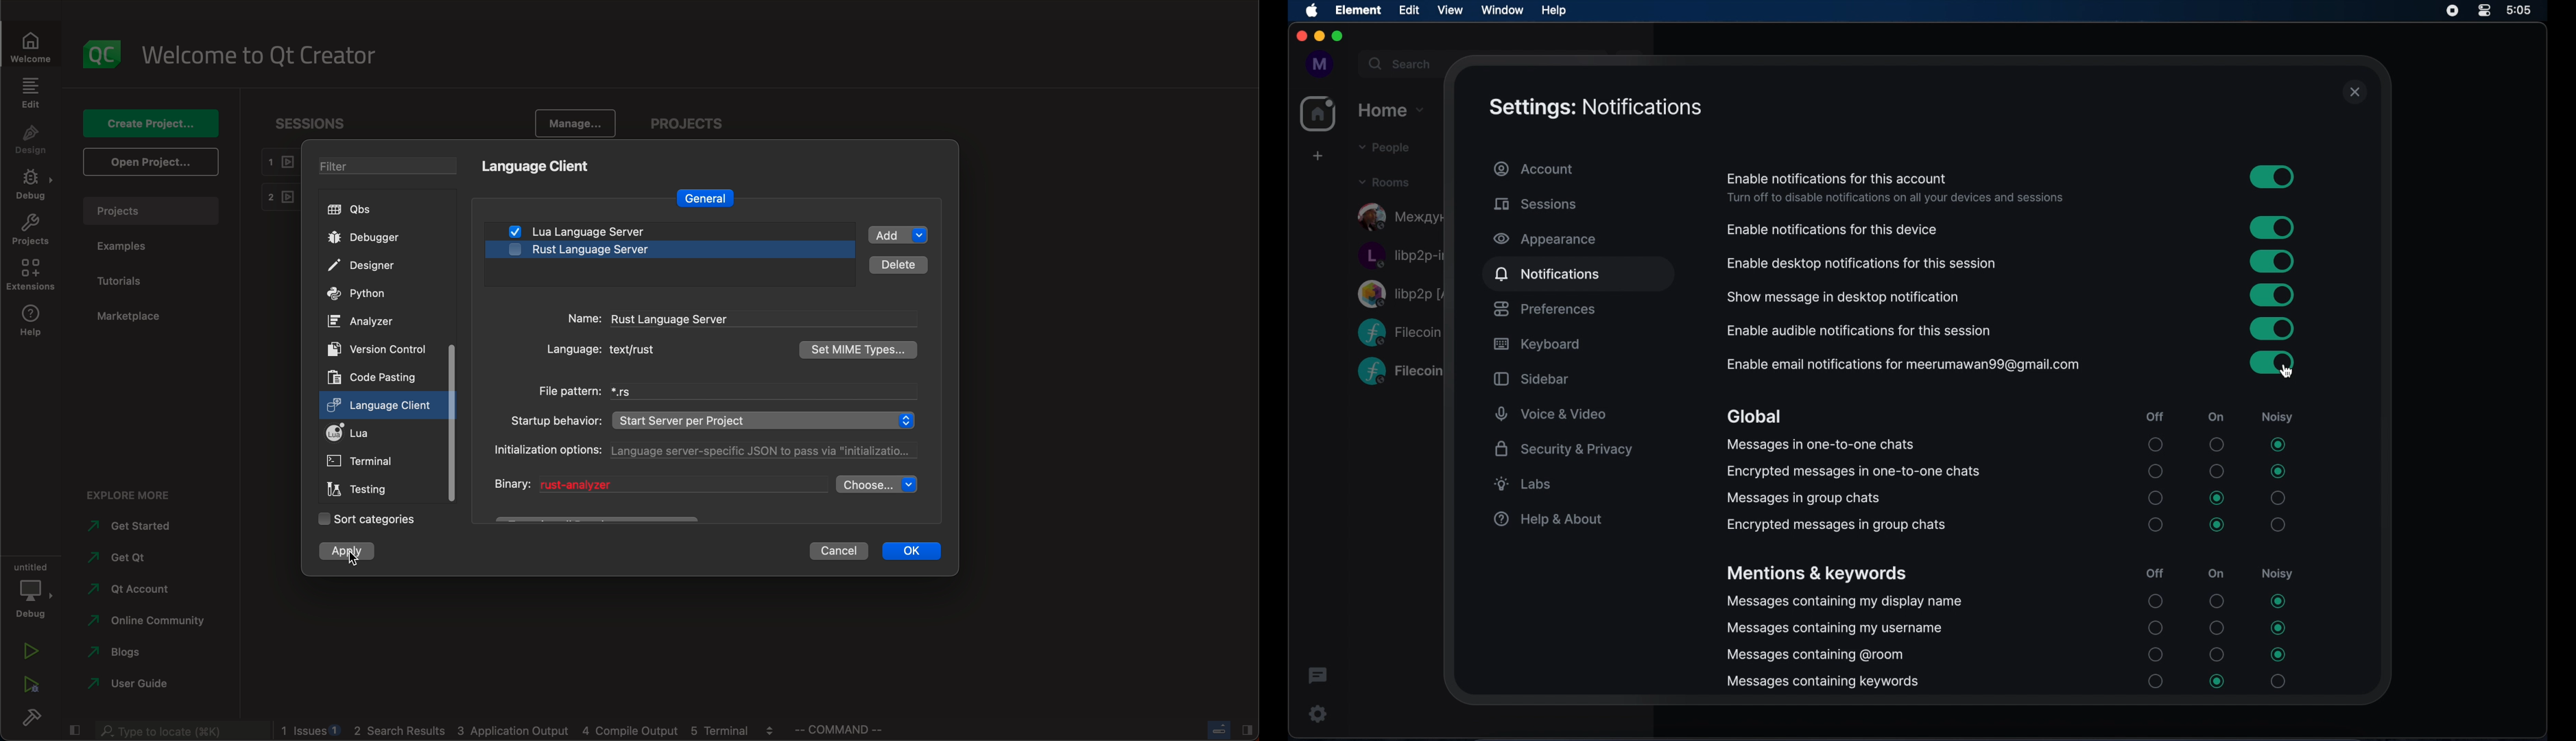  I want to click on messages containing my display name, so click(1844, 602).